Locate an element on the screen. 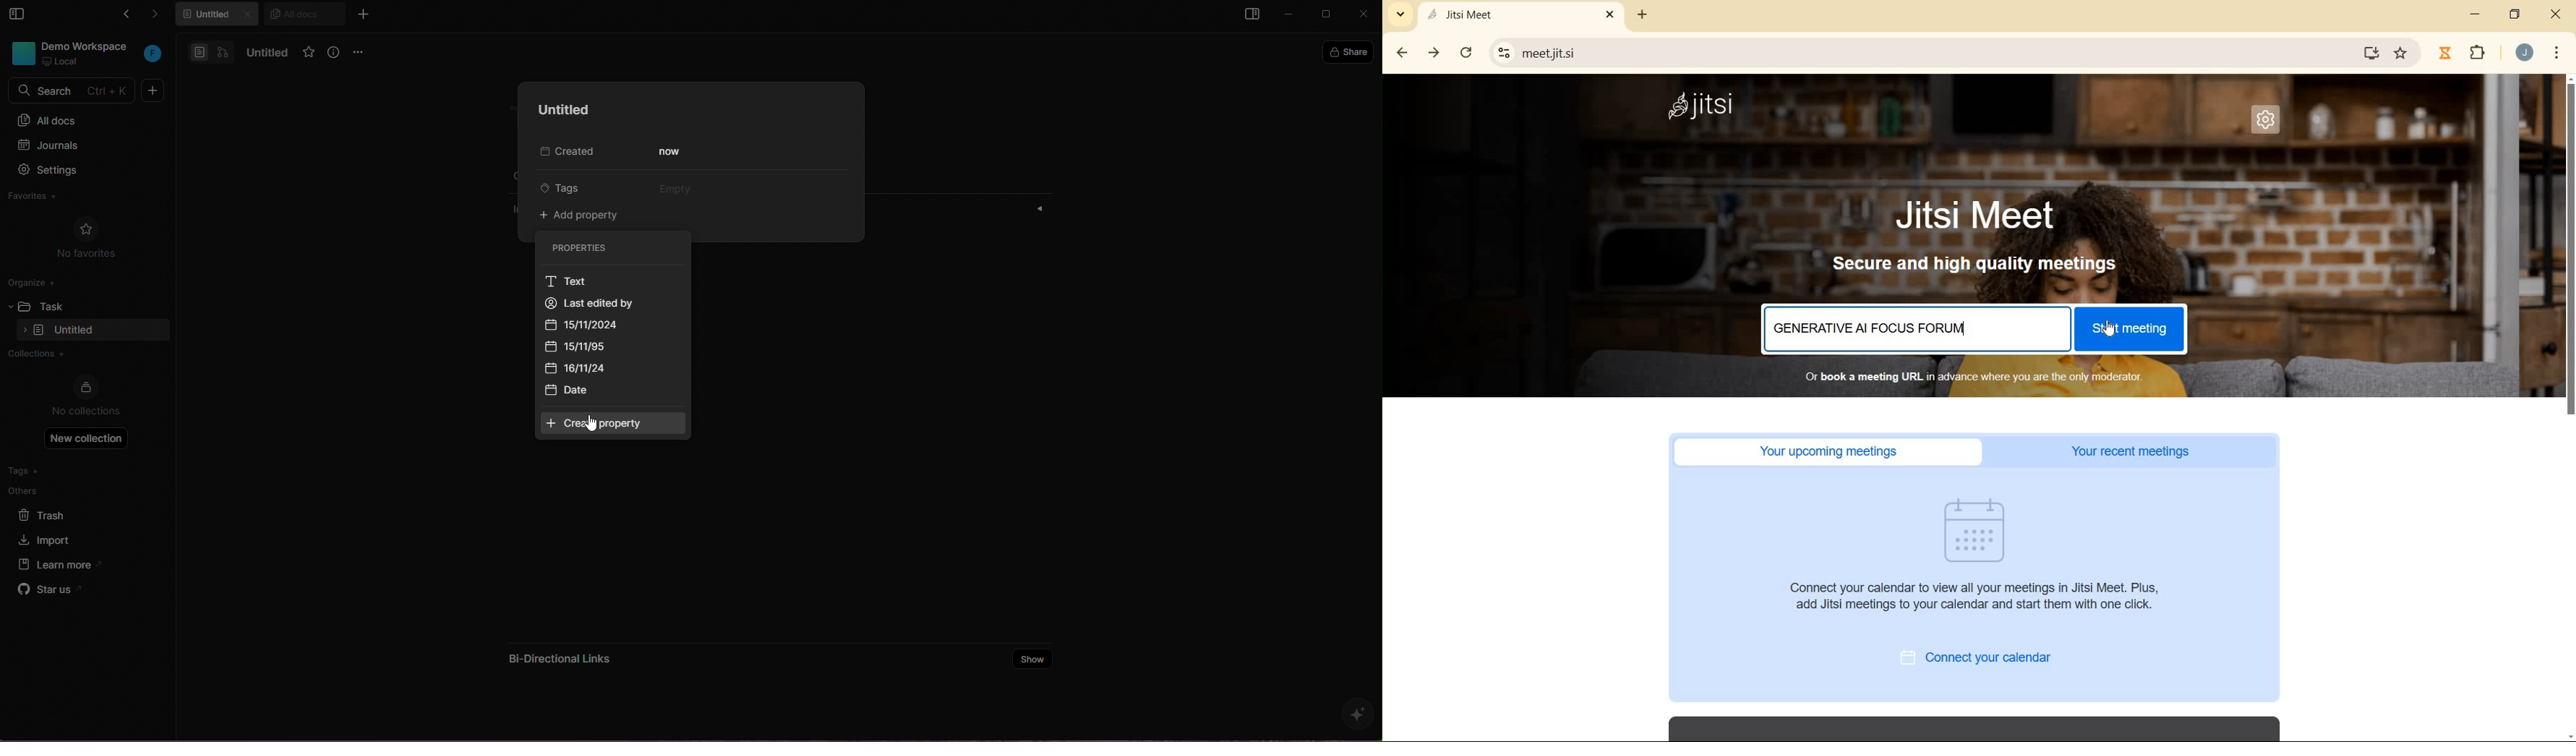 This screenshot has width=2576, height=756. Create property is located at coordinates (613, 424).